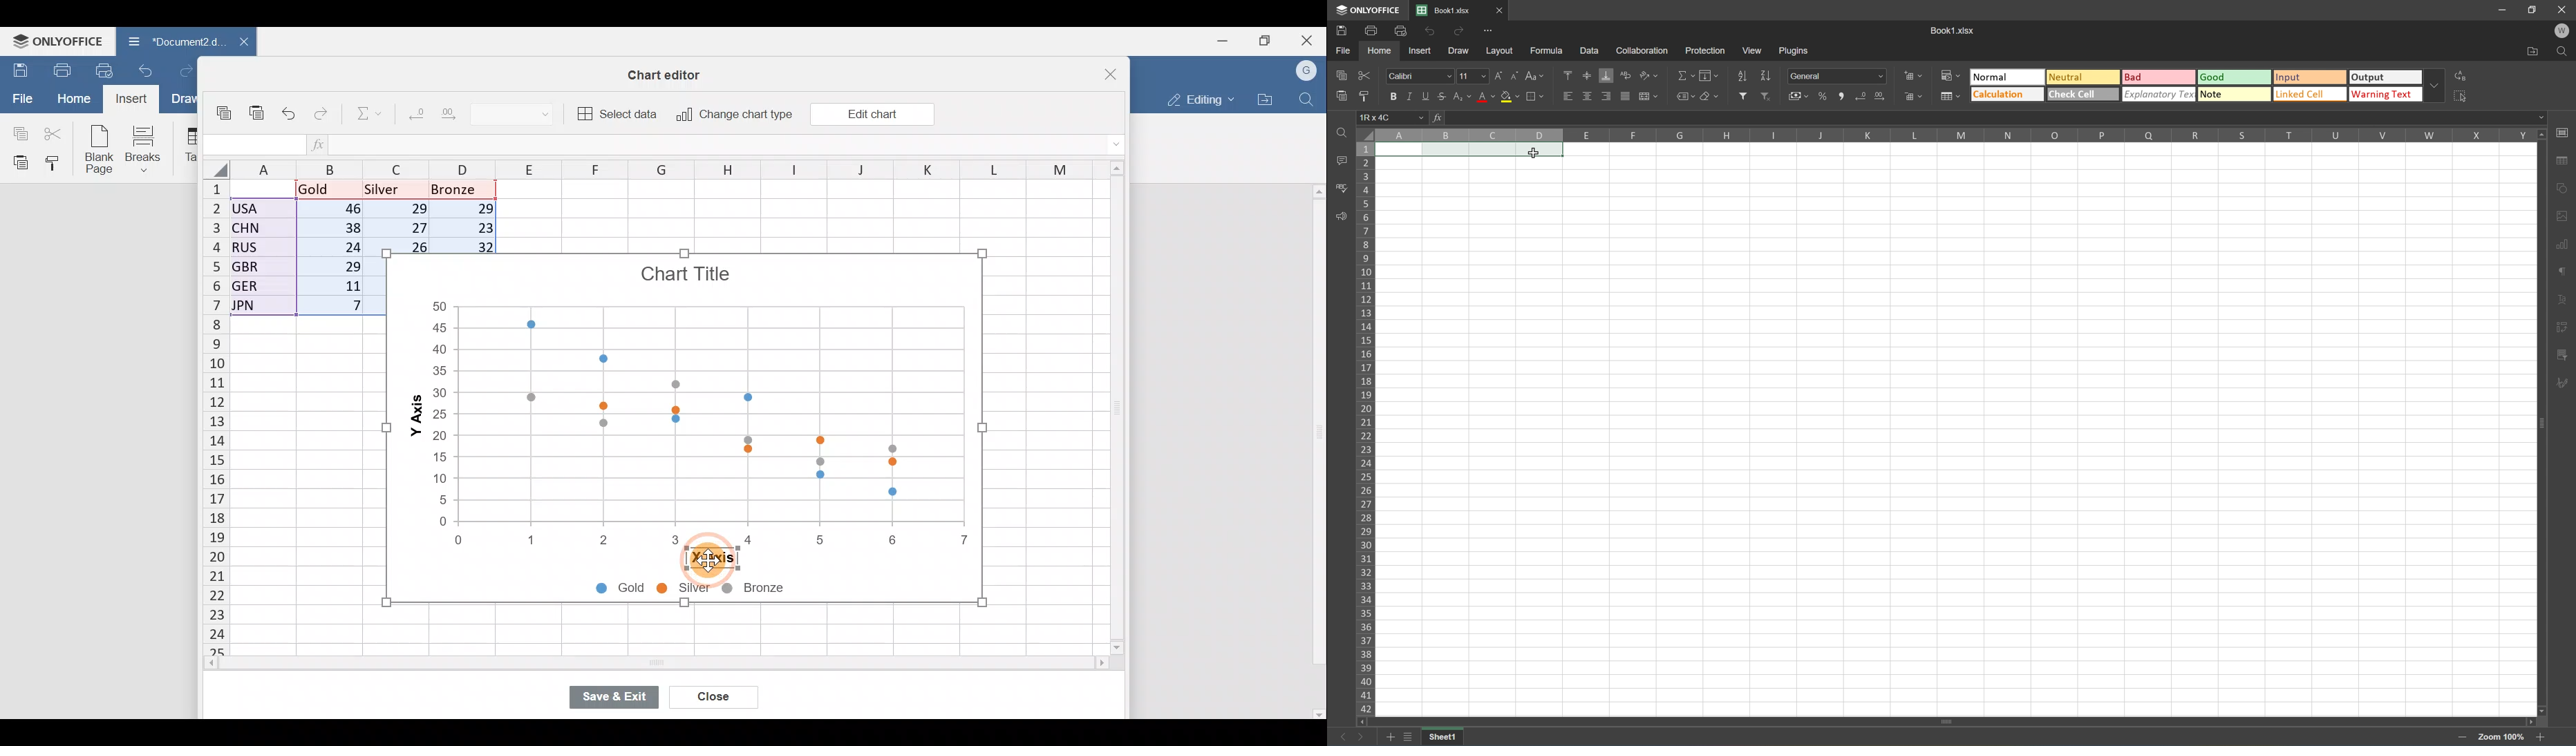 The width and height of the screenshot is (2576, 756). What do you see at coordinates (1112, 409) in the screenshot?
I see `Scroll bar` at bounding box center [1112, 409].